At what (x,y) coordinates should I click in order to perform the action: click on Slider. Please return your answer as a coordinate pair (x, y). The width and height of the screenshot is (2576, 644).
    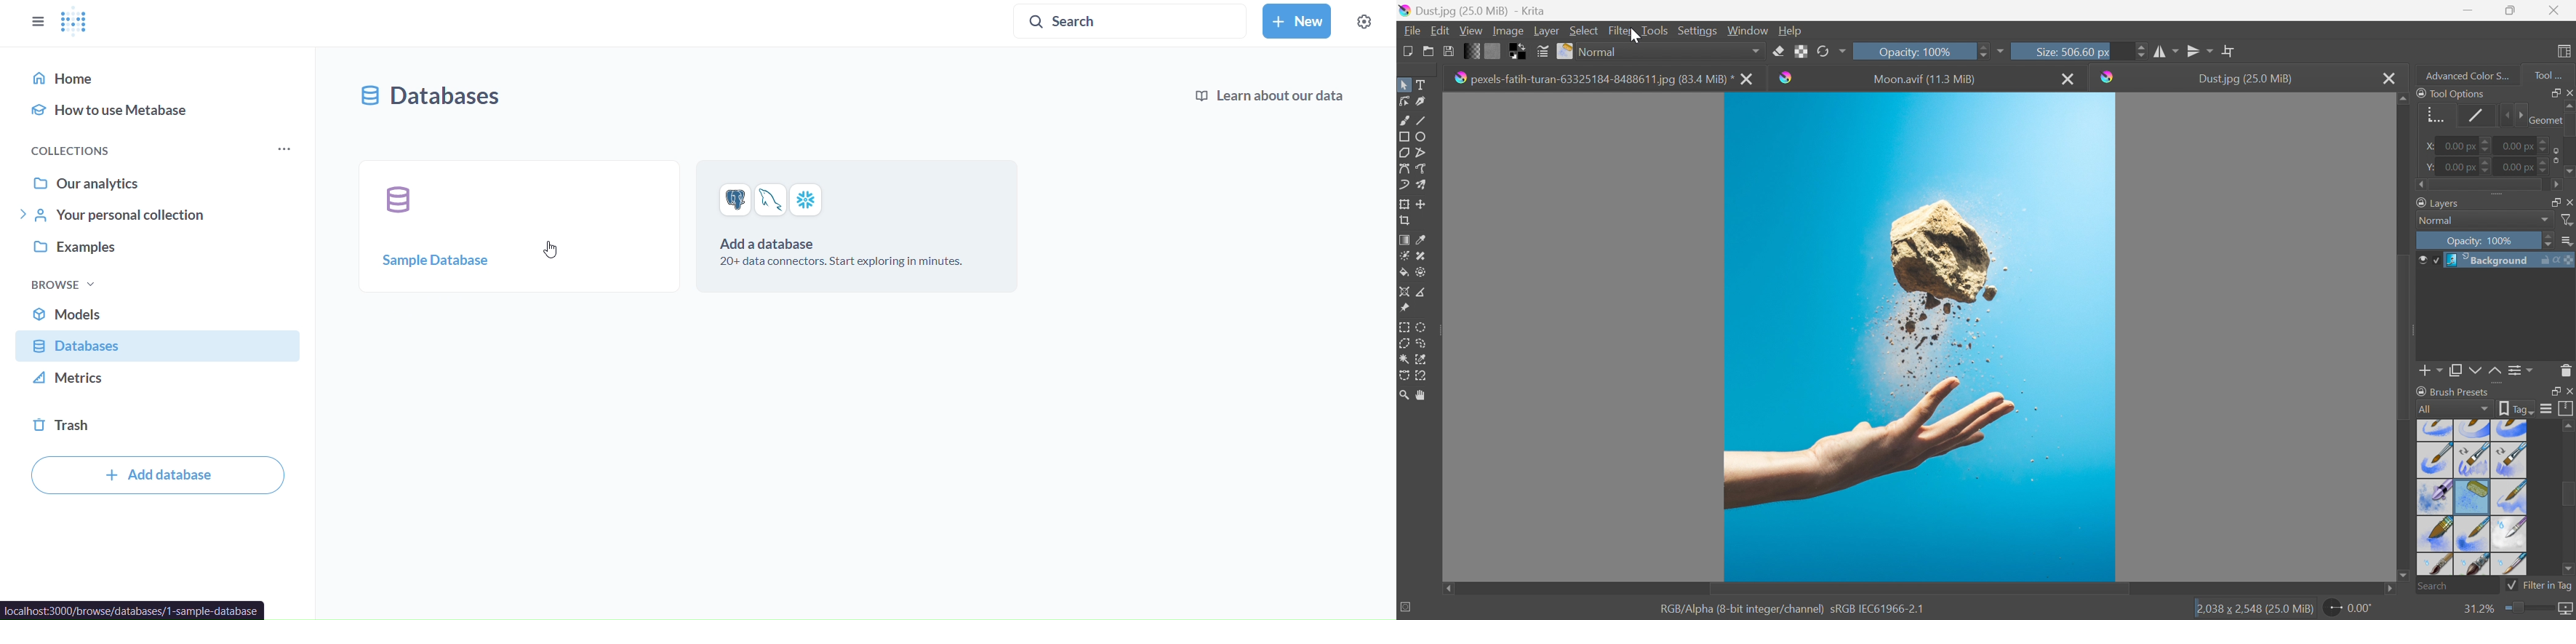
    Looking at the image, I should click on (2513, 116).